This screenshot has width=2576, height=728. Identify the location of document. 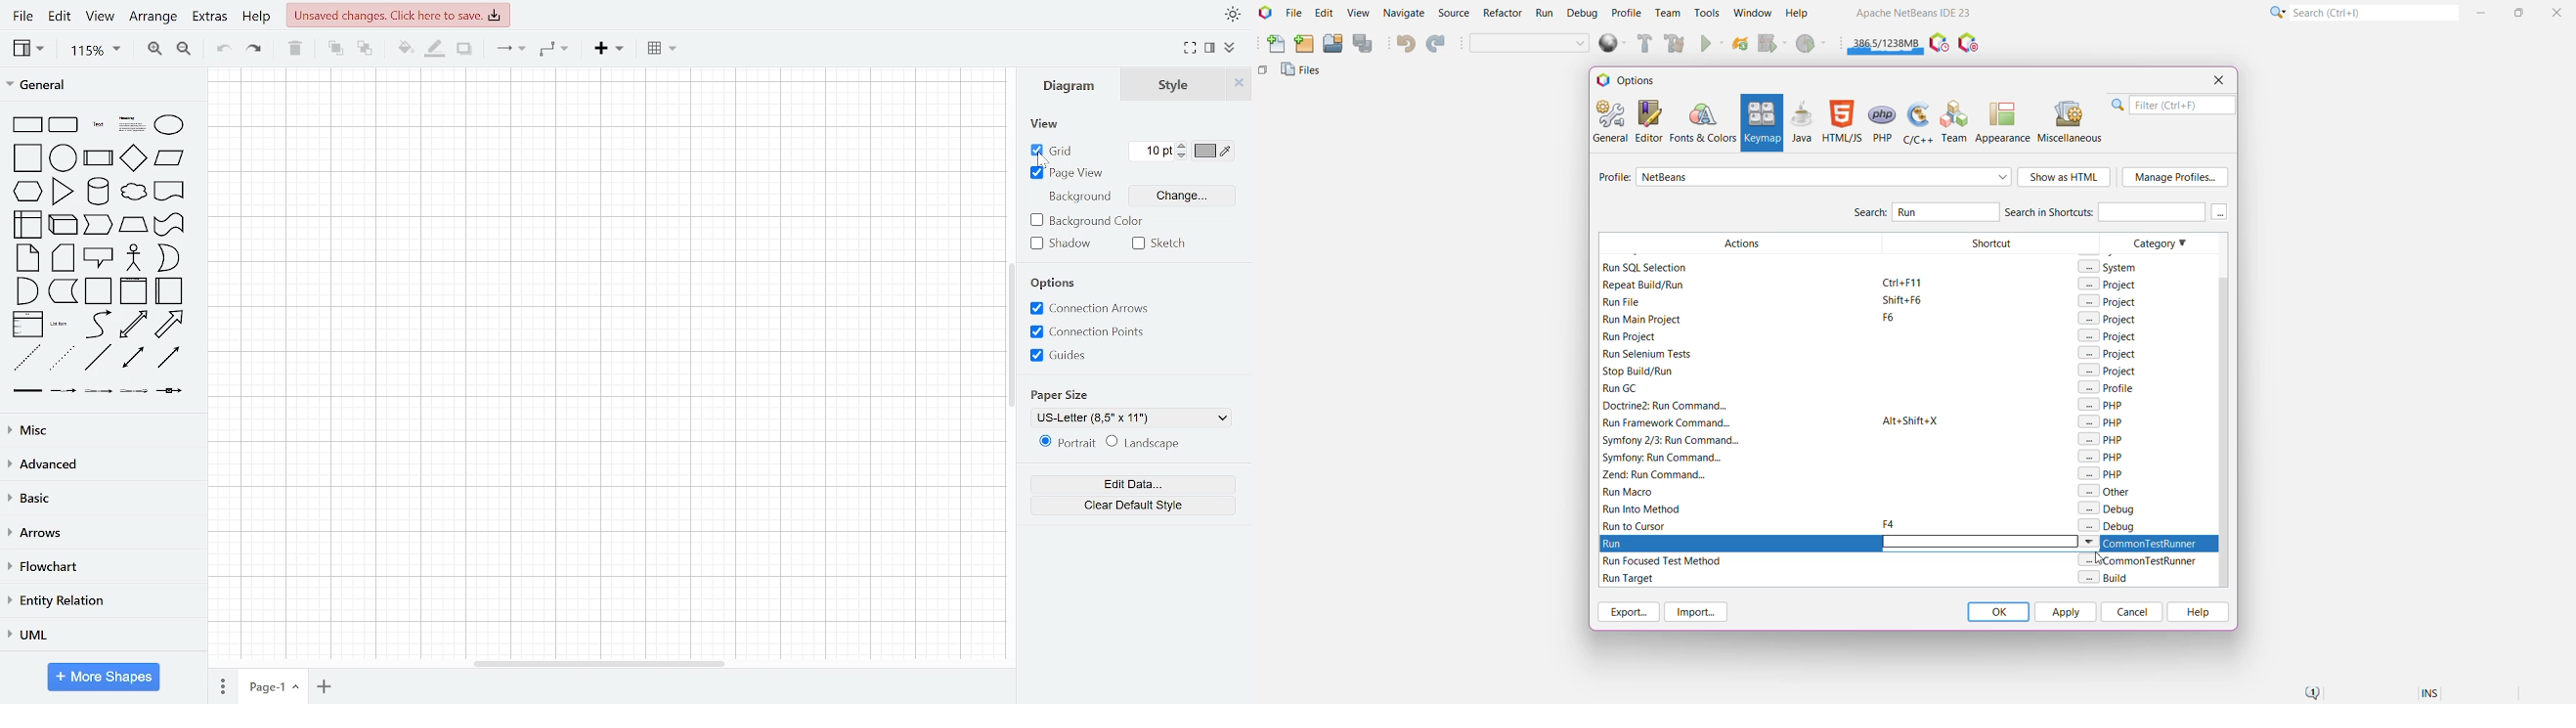
(170, 191).